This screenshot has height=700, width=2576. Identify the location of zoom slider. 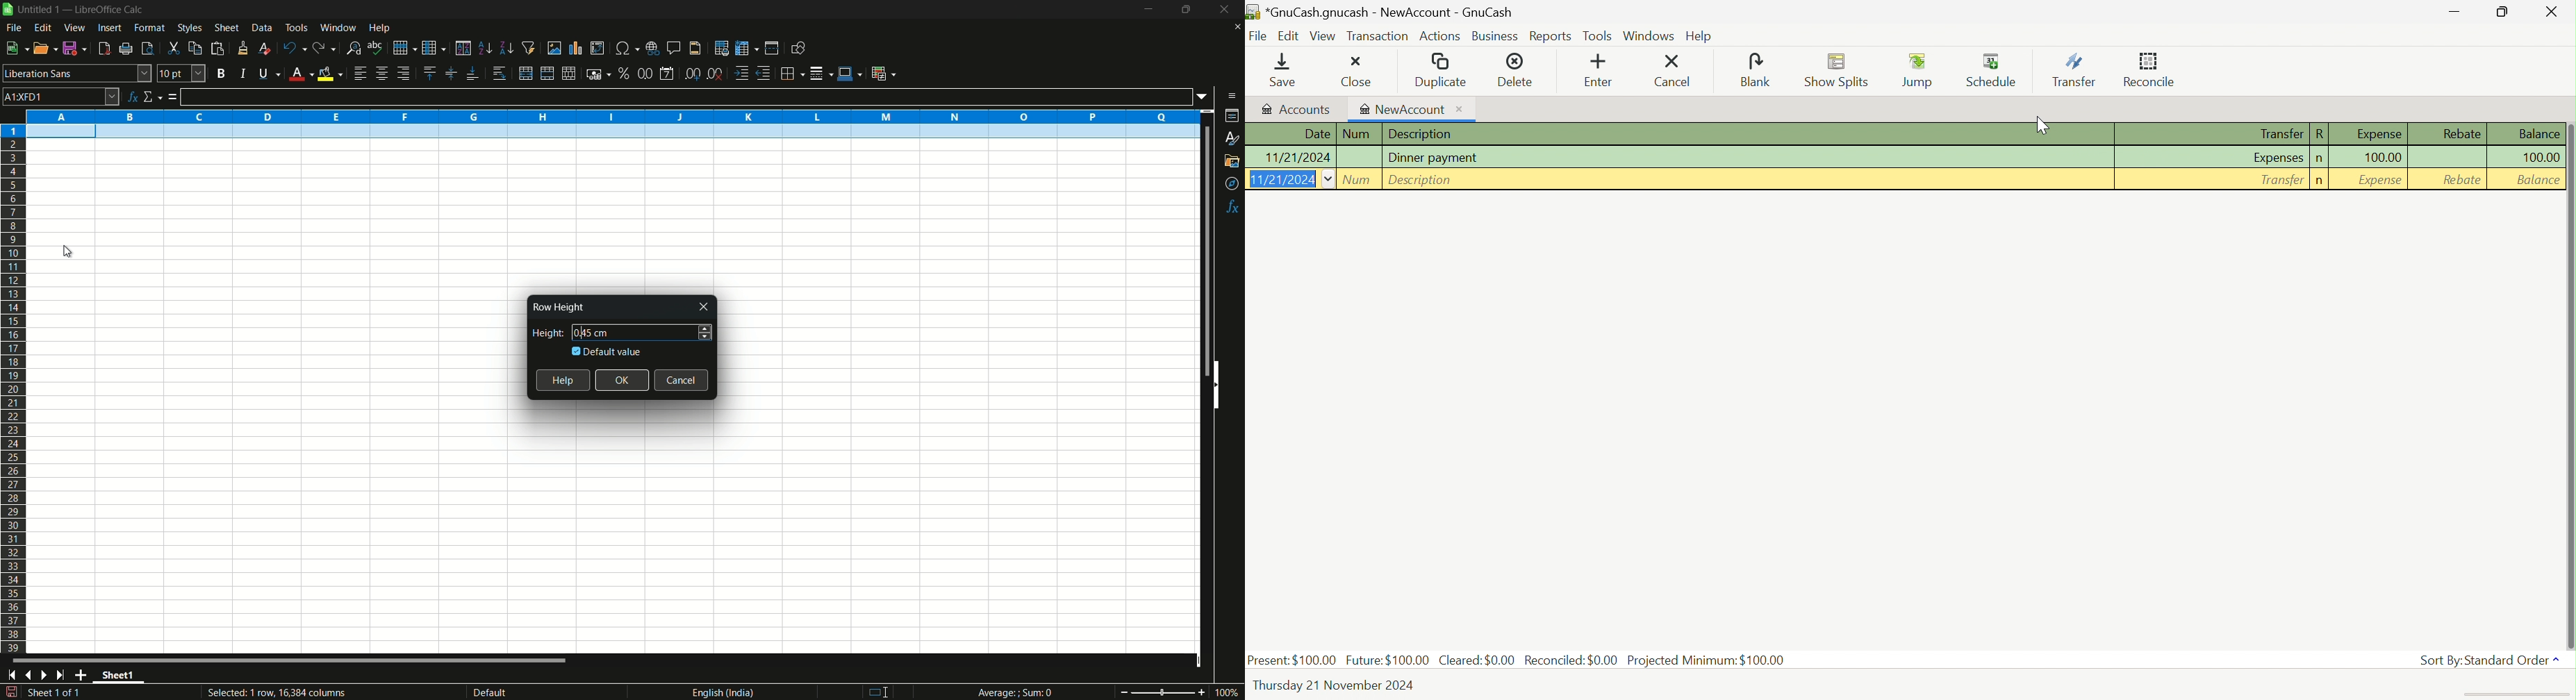
(1162, 692).